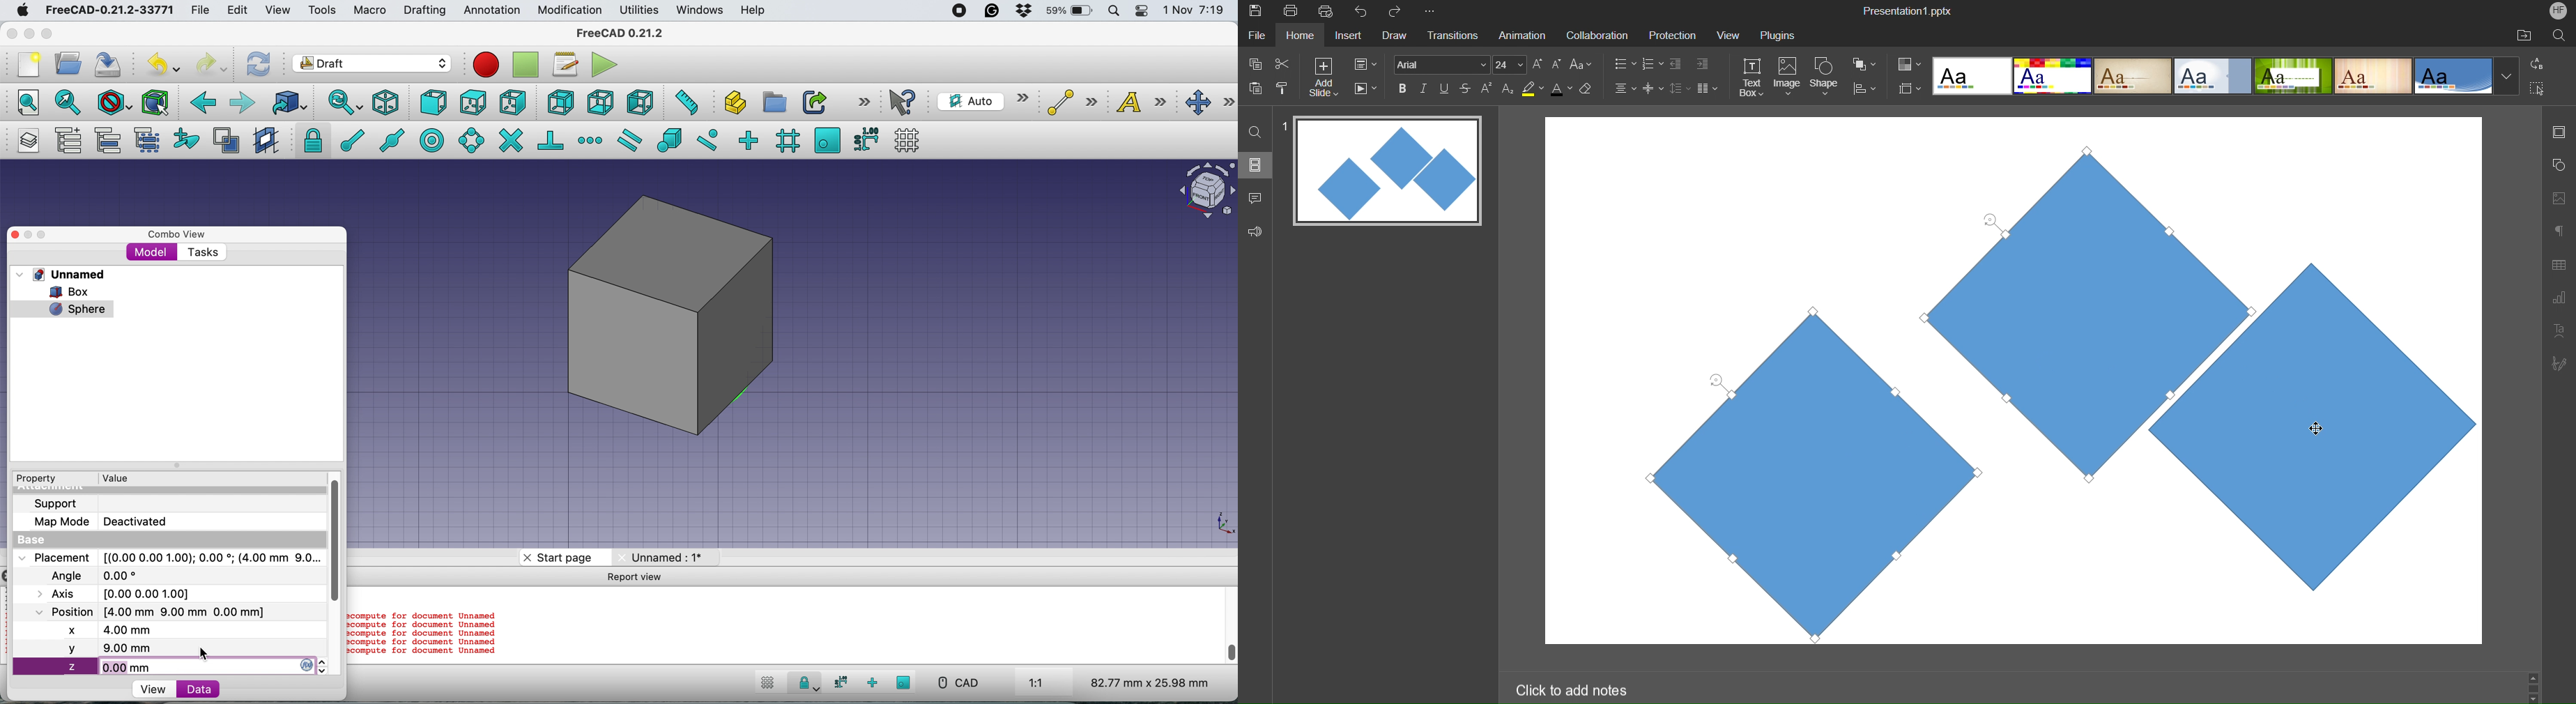 The width and height of the screenshot is (2576, 728). I want to click on value, so click(125, 477).